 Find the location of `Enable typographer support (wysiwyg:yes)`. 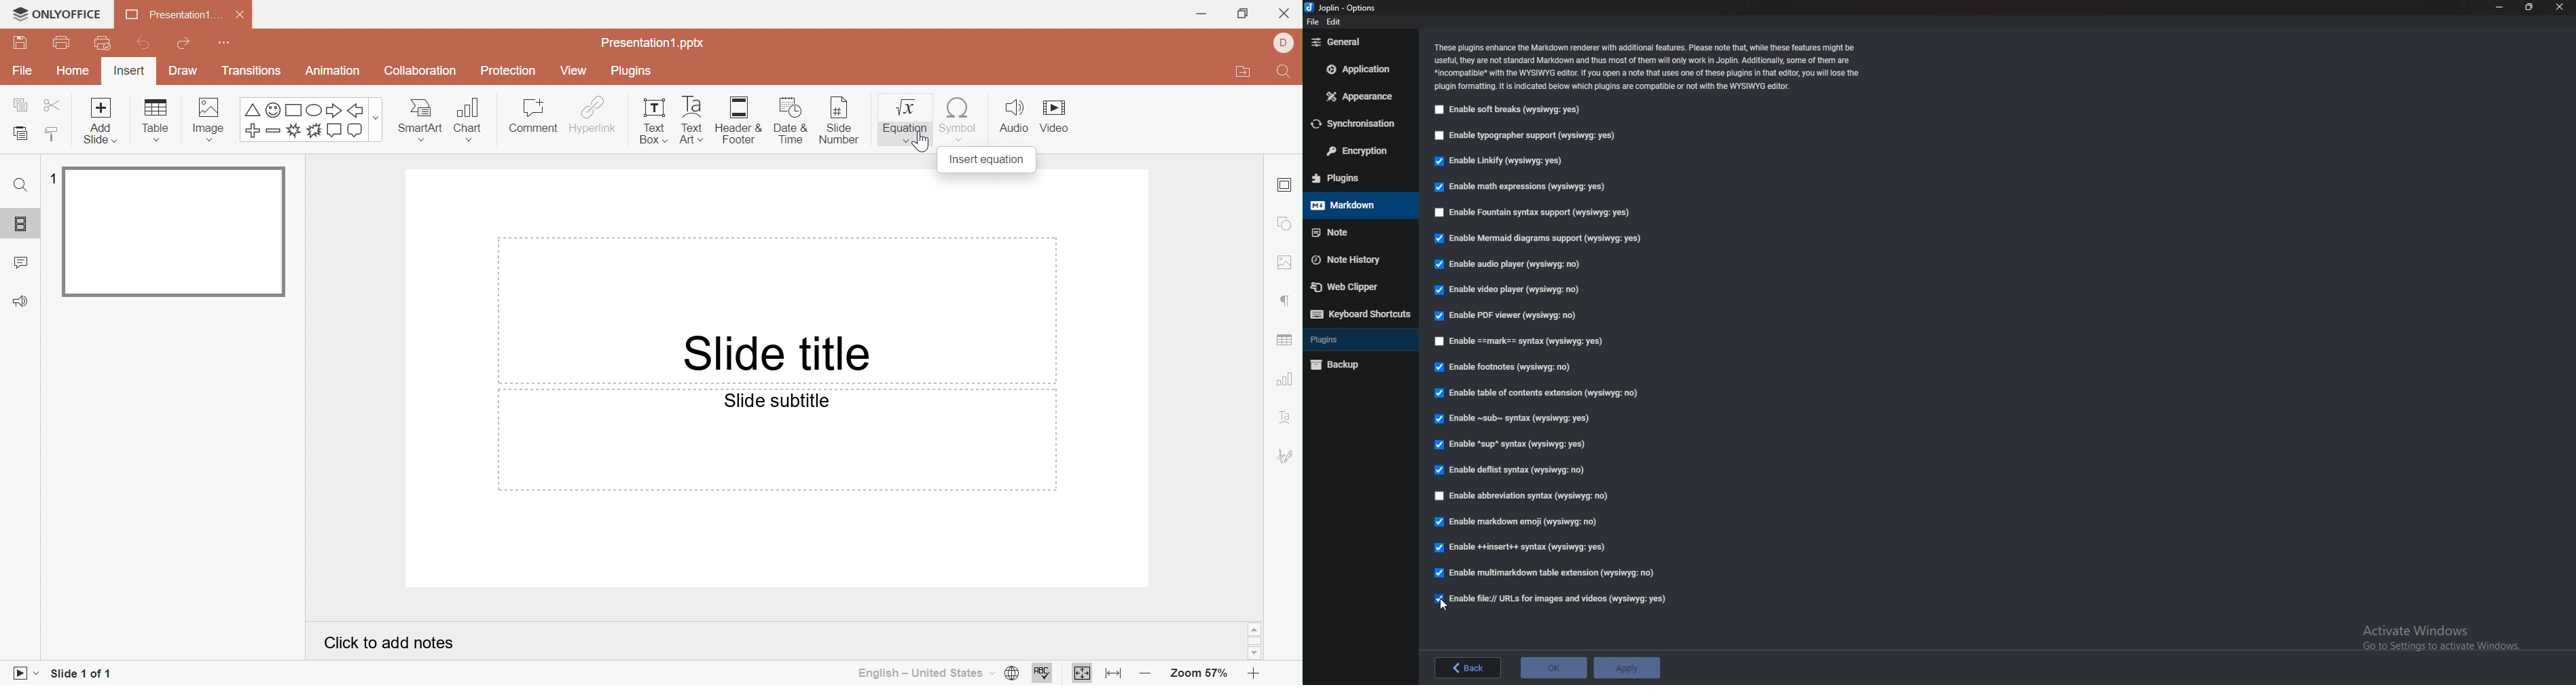

Enable typographer support (wysiwyg:yes) is located at coordinates (1530, 137).